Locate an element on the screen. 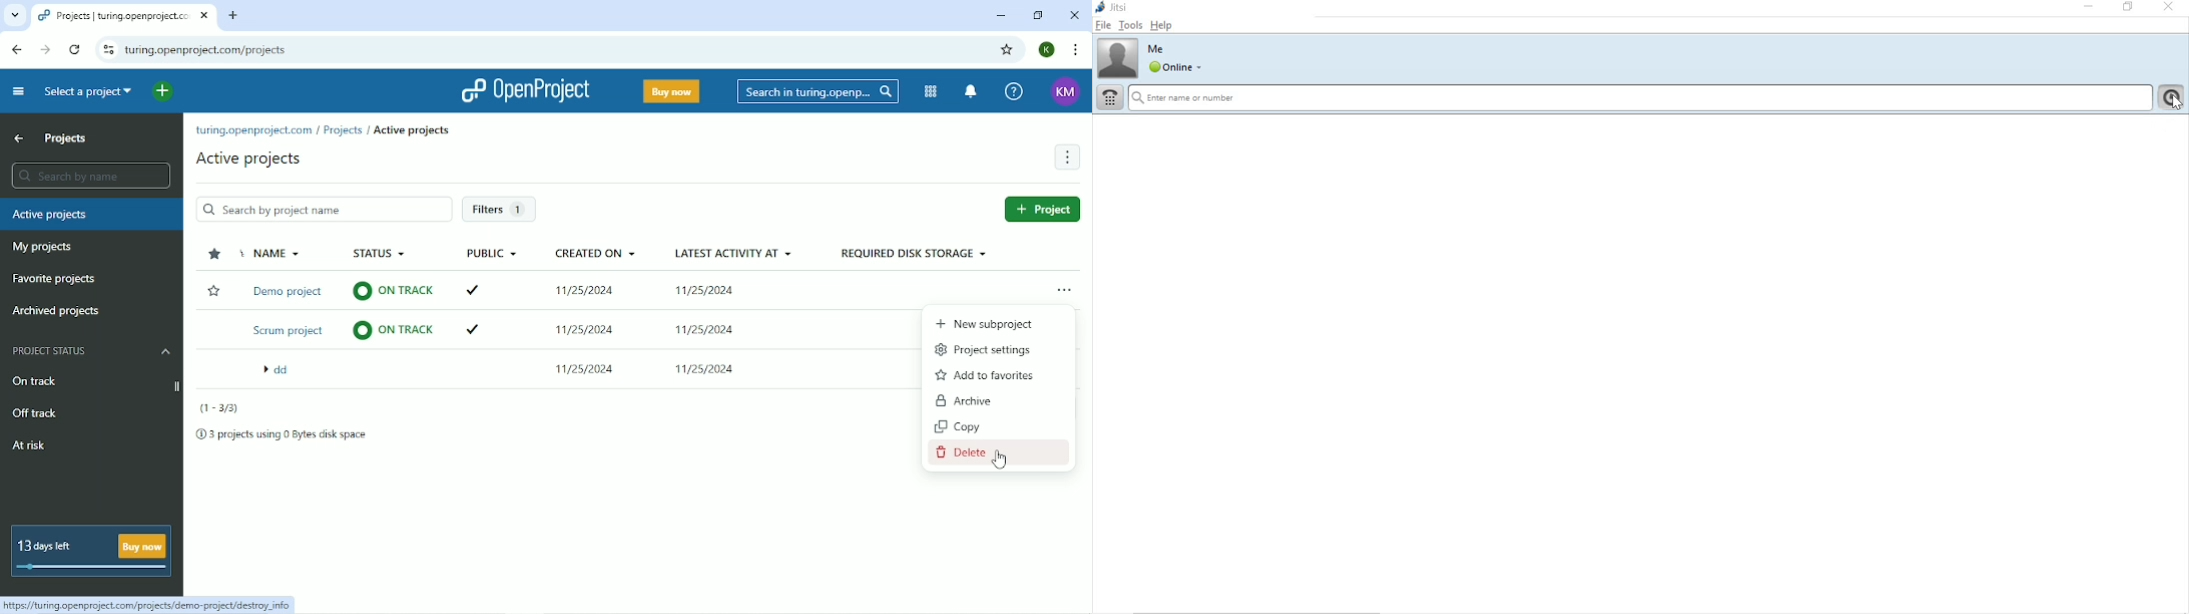 This screenshot has height=616, width=2212. Open quick add menu is located at coordinates (161, 90).